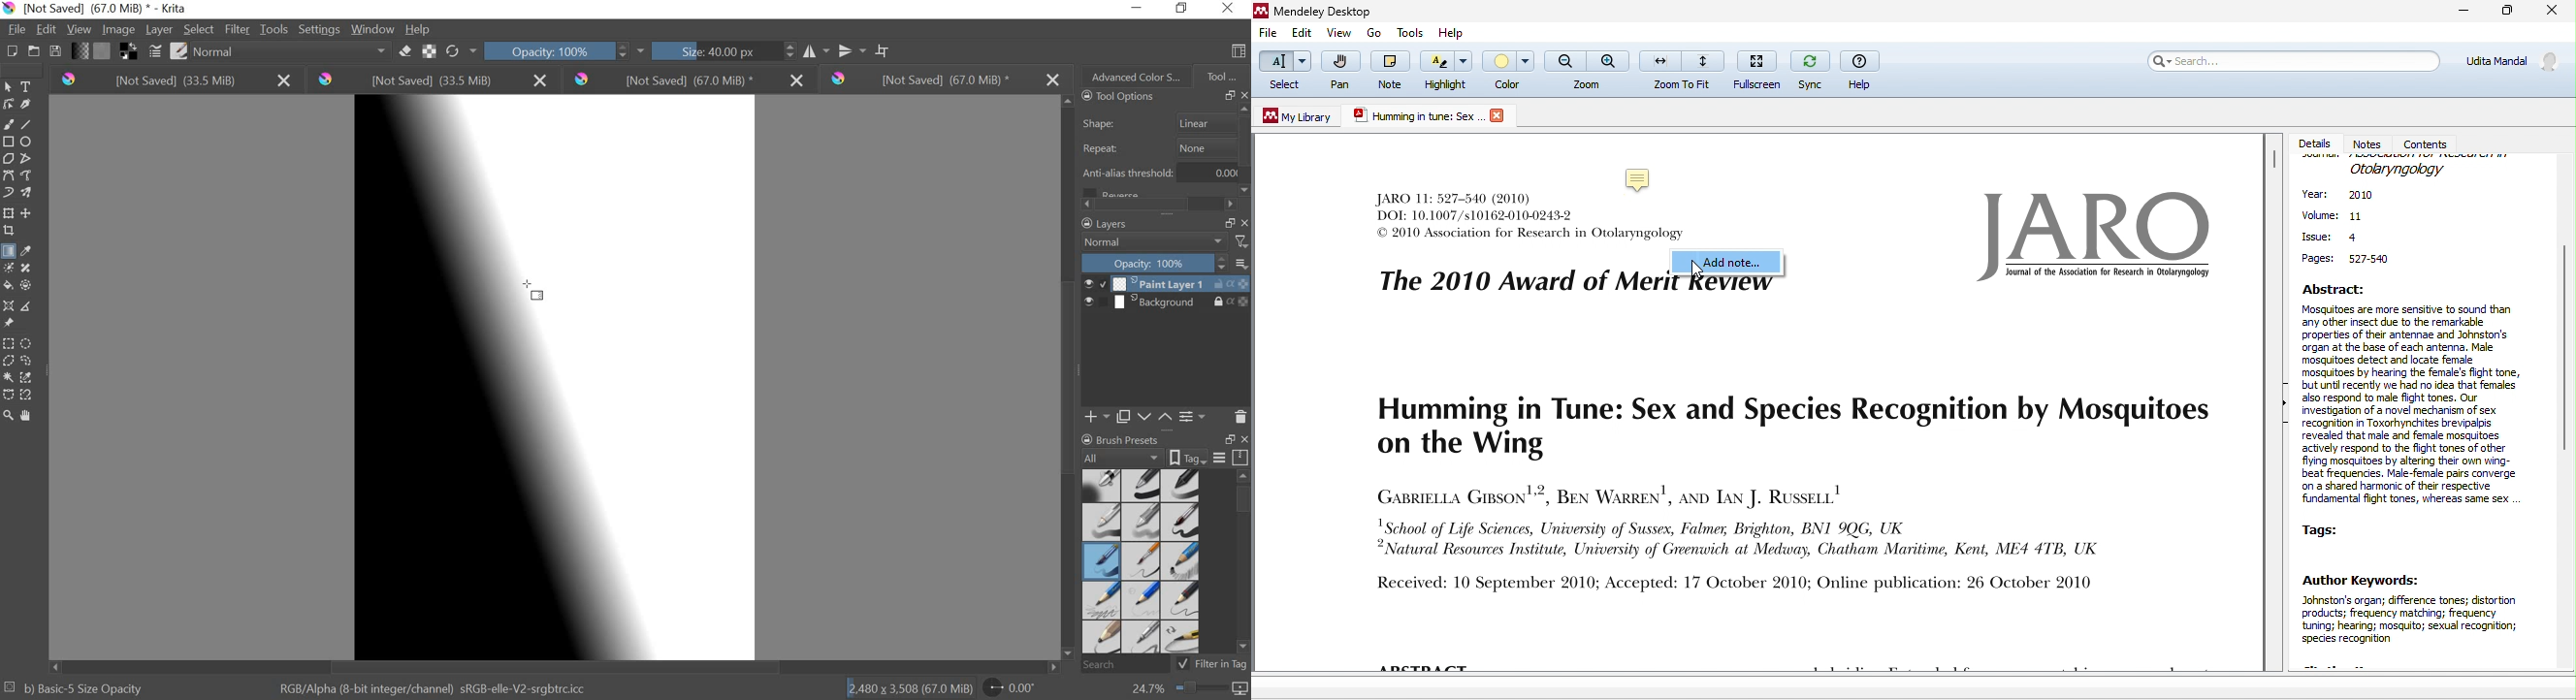 The height and width of the screenshot is (700, 2576). What do you see at coordinates (31, 414) in the screenshot?
I see `pan` at bounding box center [31, 414].